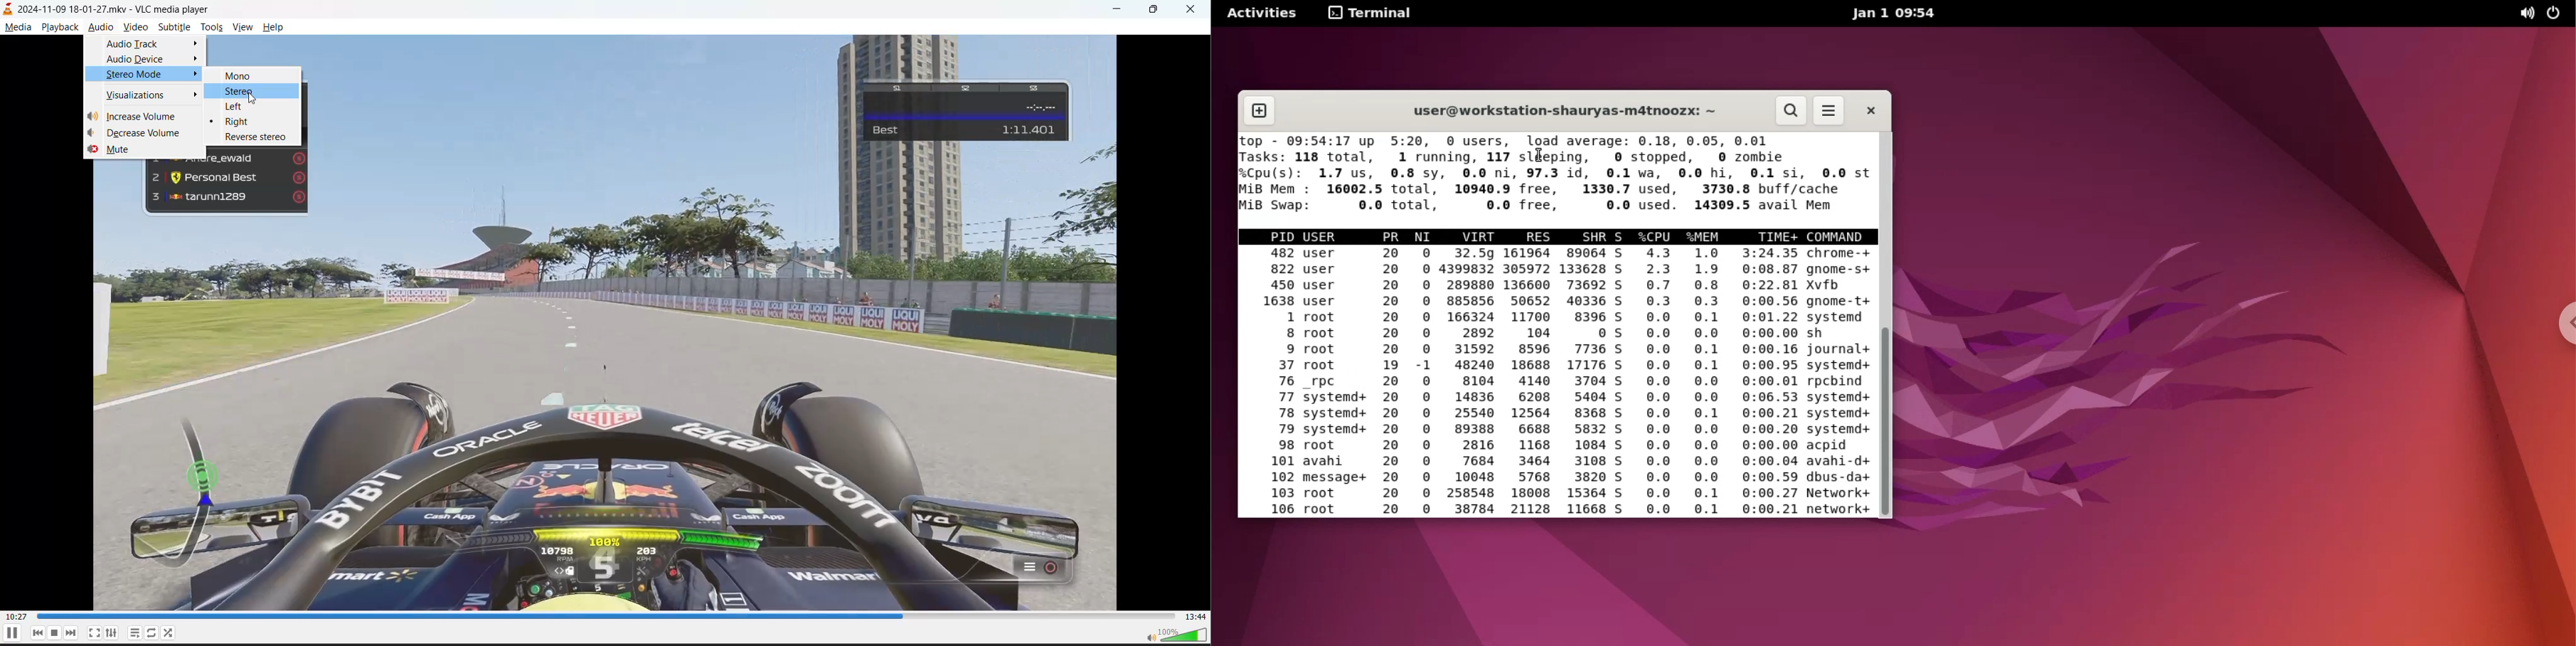  Describe the element at coordinates (60, 28) in the screenshot. I see `playback` at that location.